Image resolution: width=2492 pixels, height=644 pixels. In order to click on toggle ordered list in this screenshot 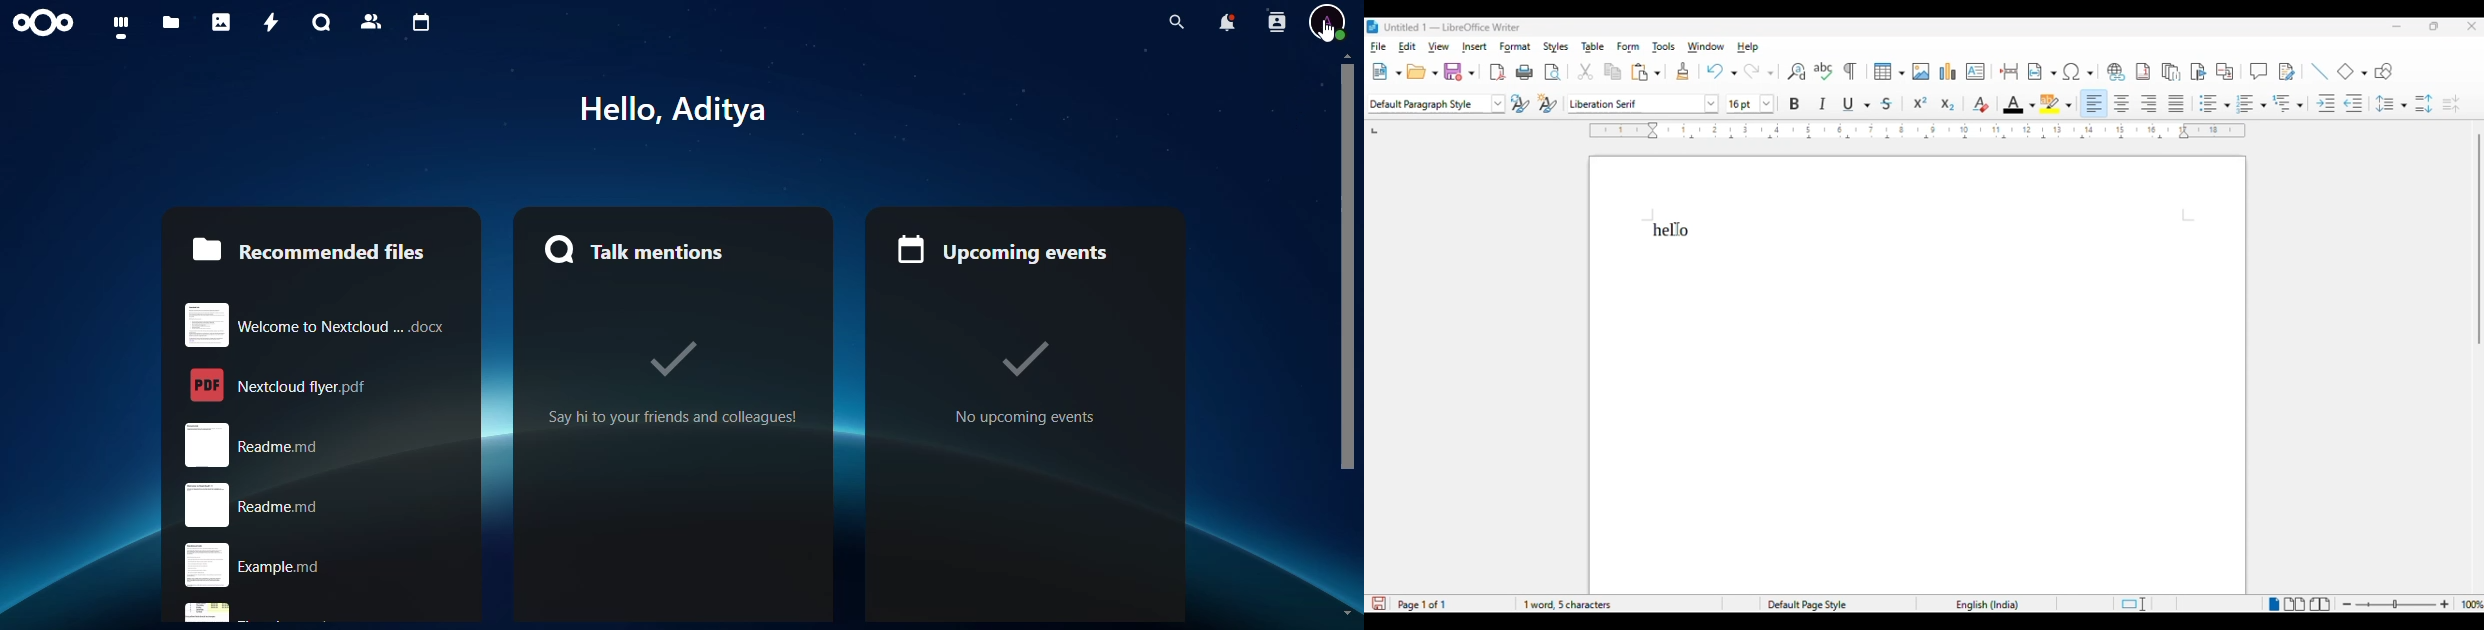, I will do `click(2251, 103)`.